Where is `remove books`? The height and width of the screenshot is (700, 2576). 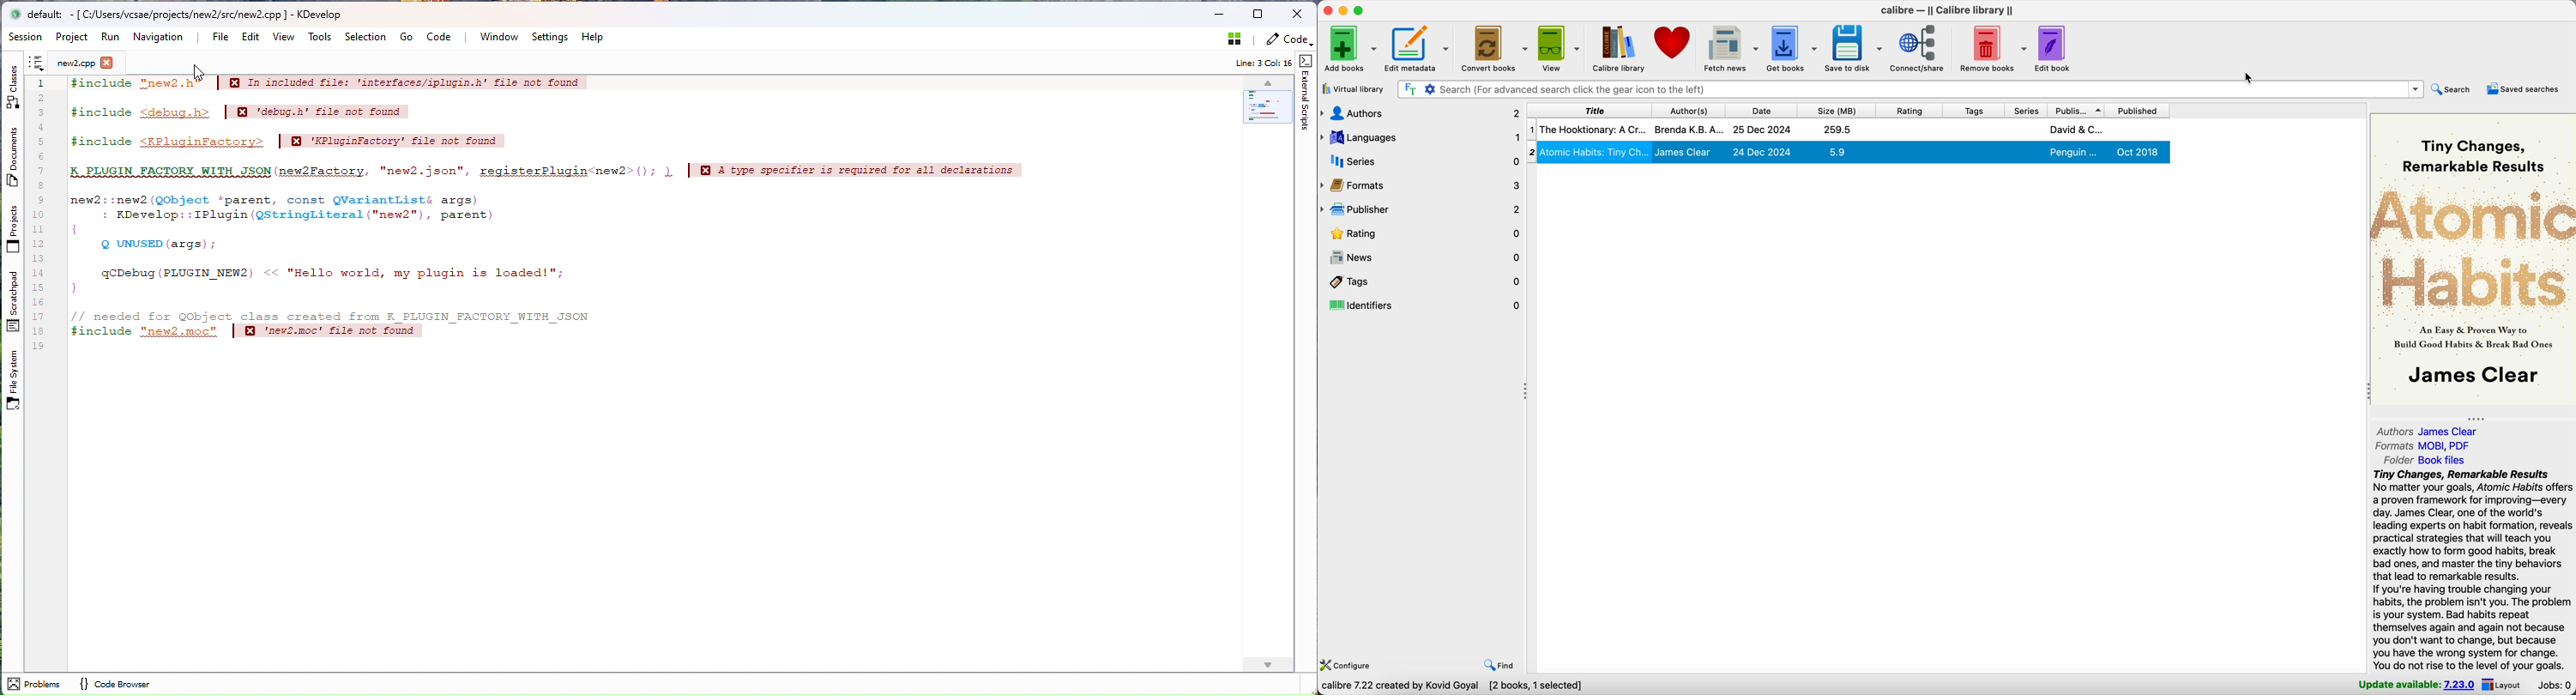 remove books is located at coordinates (1991, 48).